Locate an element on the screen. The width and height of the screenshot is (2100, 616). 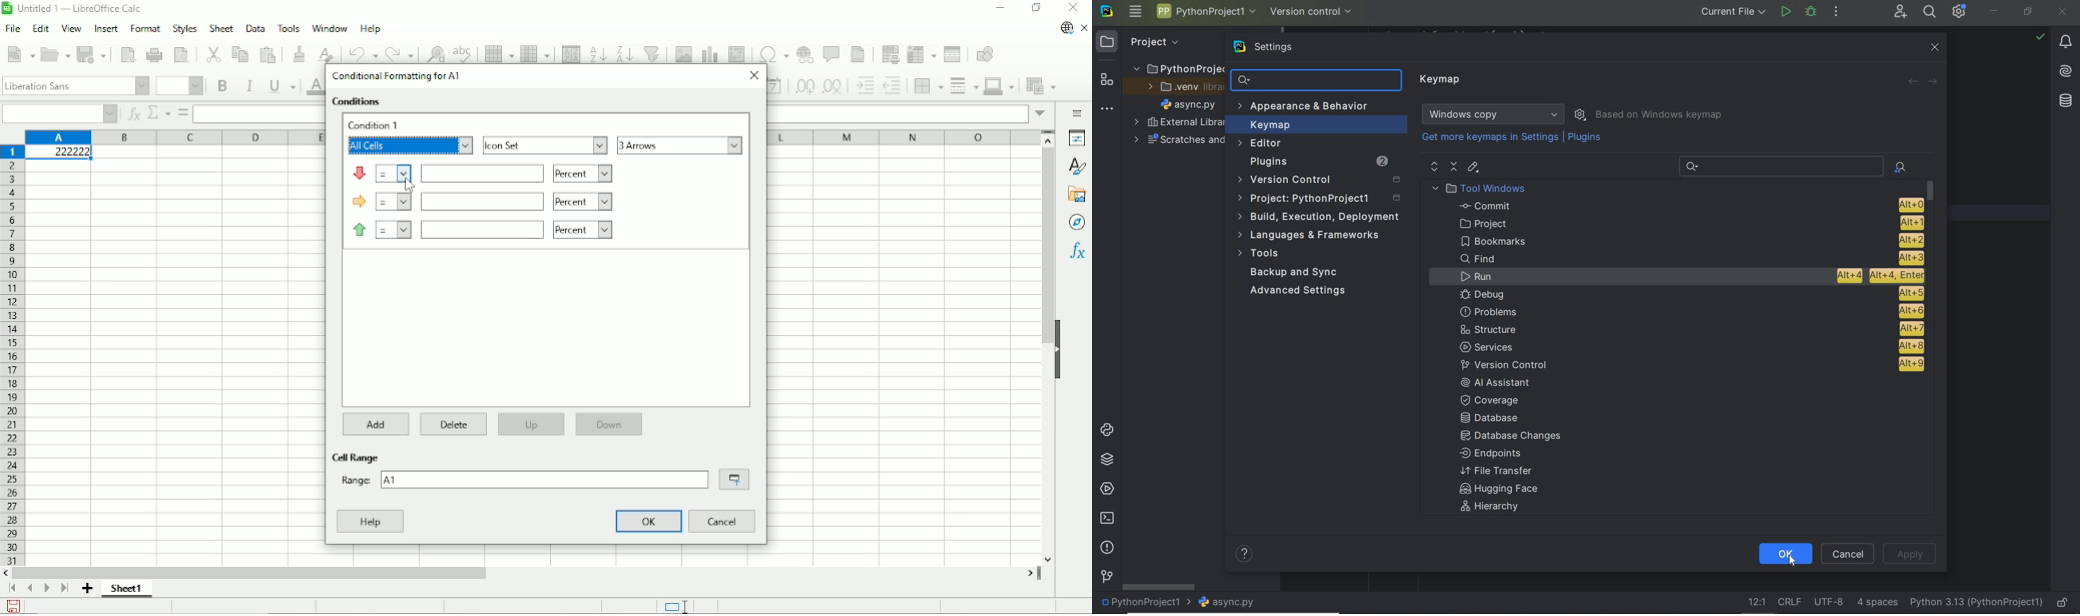
Standard selection is located at coordinates (674, 605).